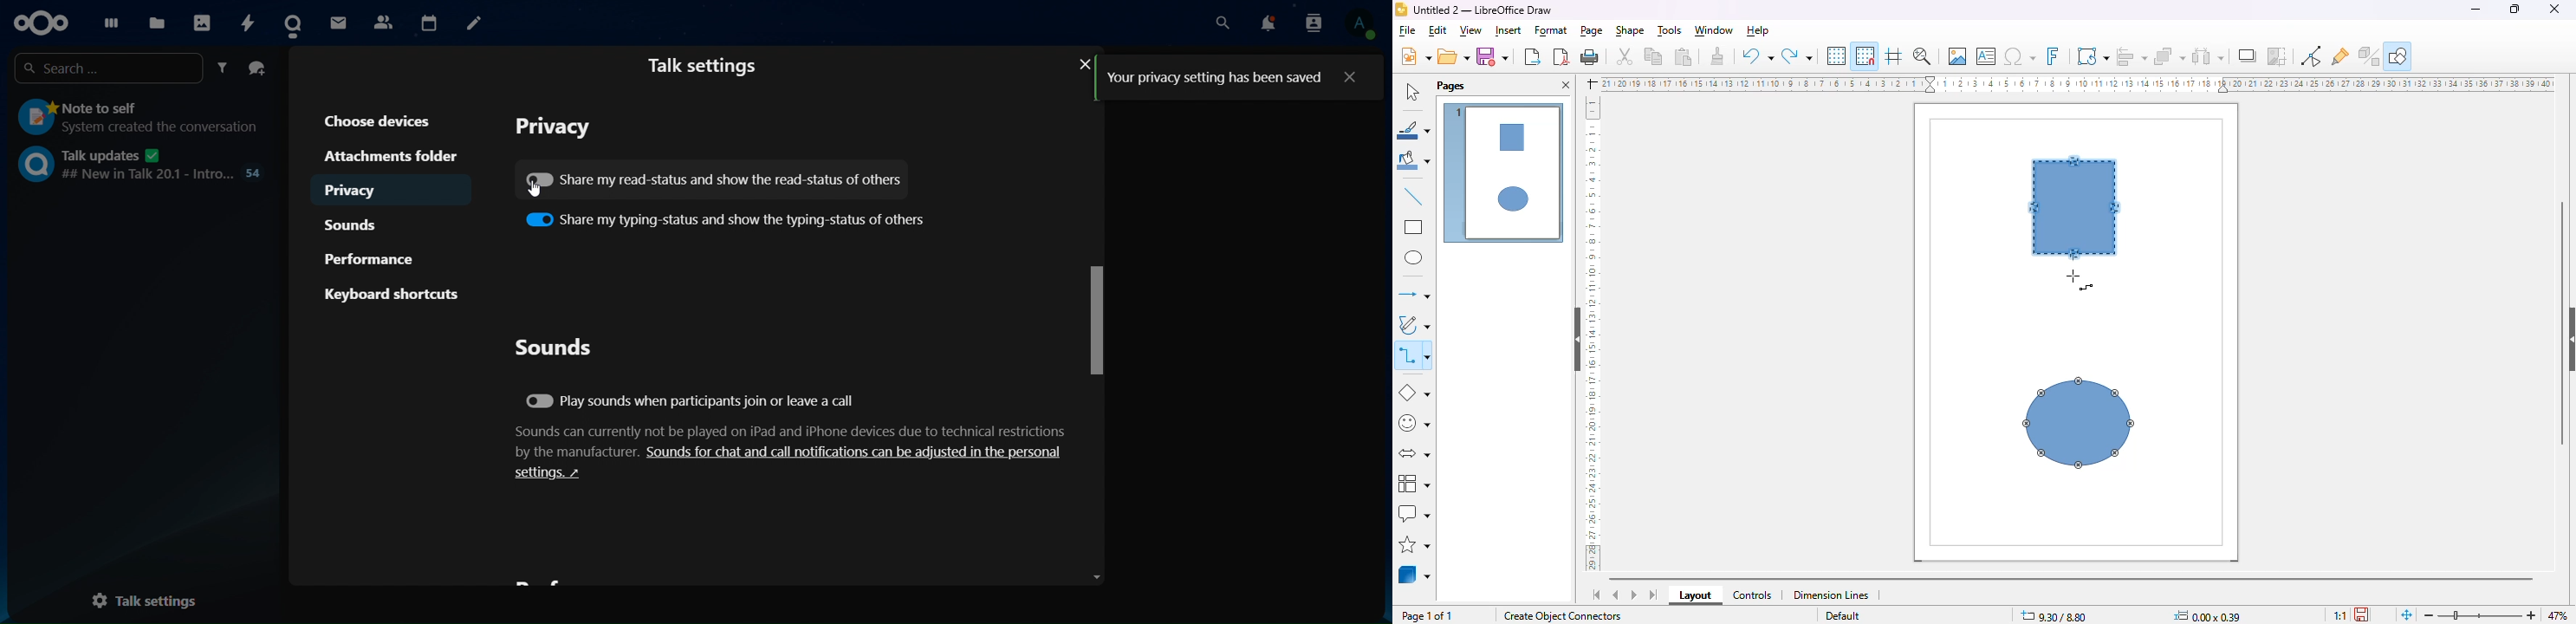 This screenshot has width=2576, height=644. What do you see at coordinates (1415, 354) in the screenshot?
I see `connectors` at bounding box center [1415, 354].